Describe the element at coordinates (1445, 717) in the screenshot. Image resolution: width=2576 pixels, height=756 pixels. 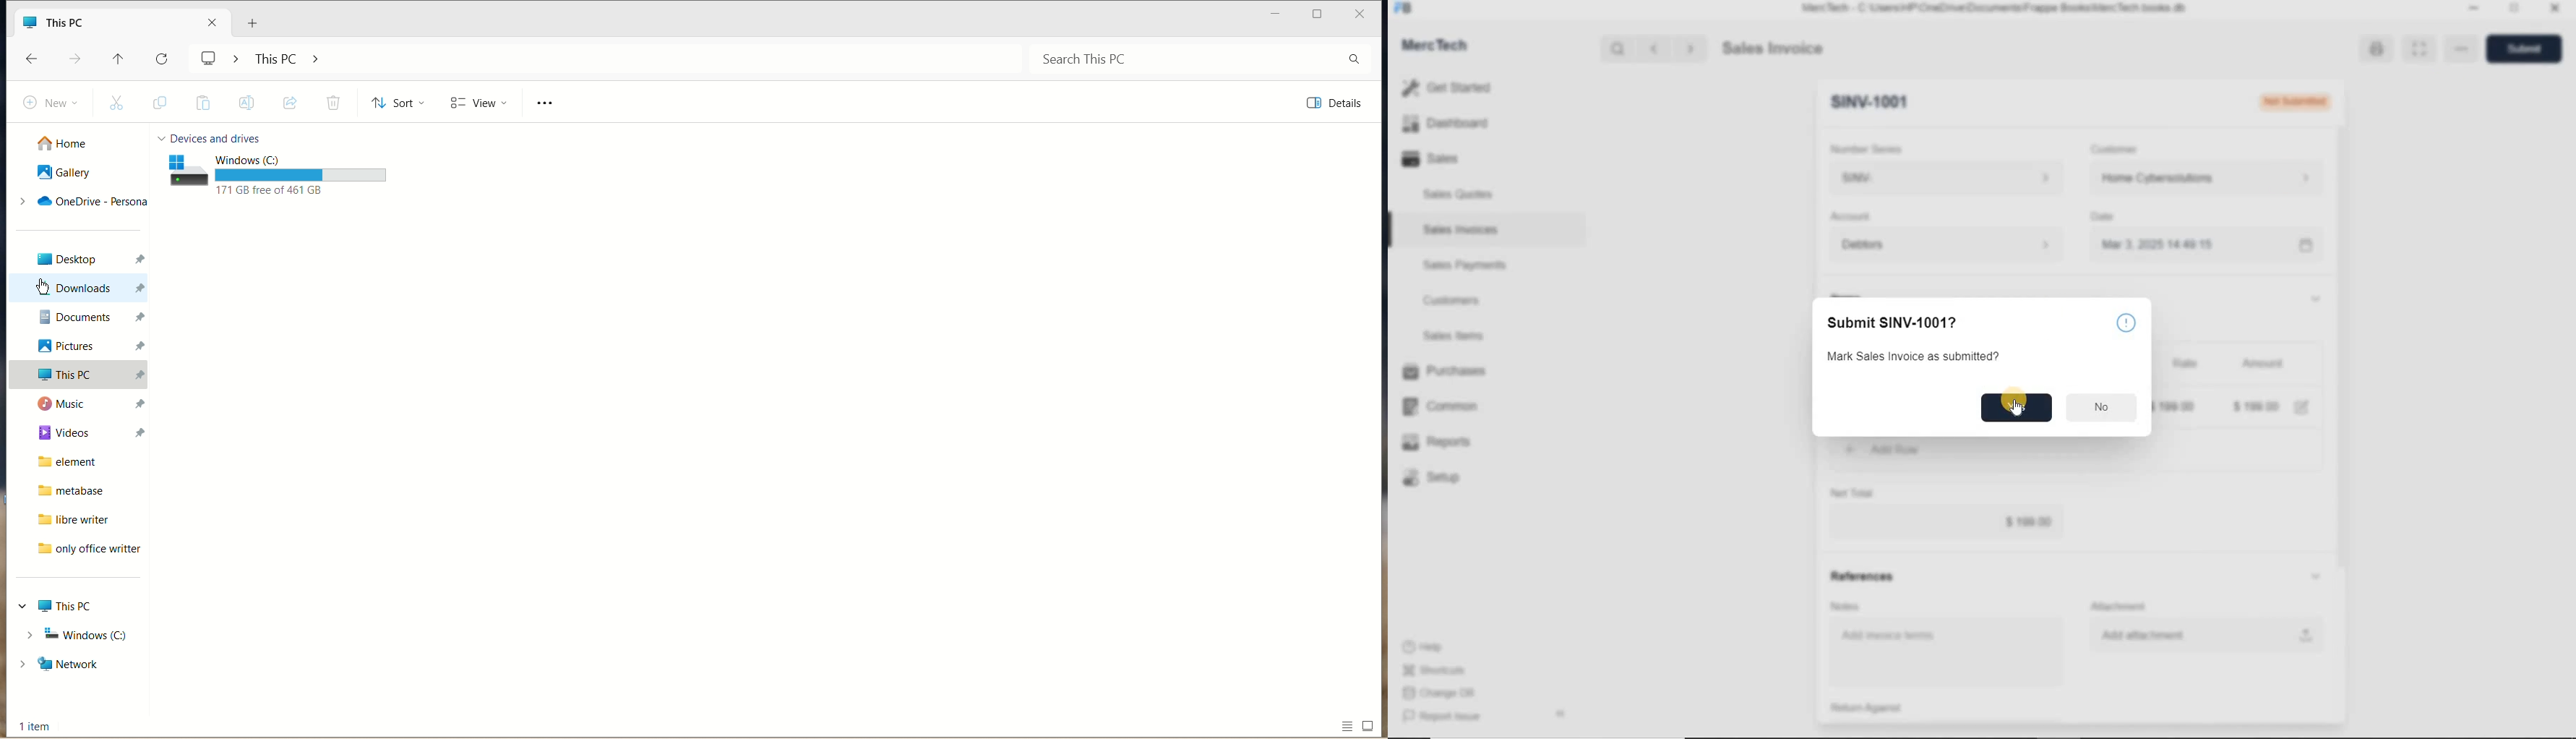
I see `Report Issue` at that location.